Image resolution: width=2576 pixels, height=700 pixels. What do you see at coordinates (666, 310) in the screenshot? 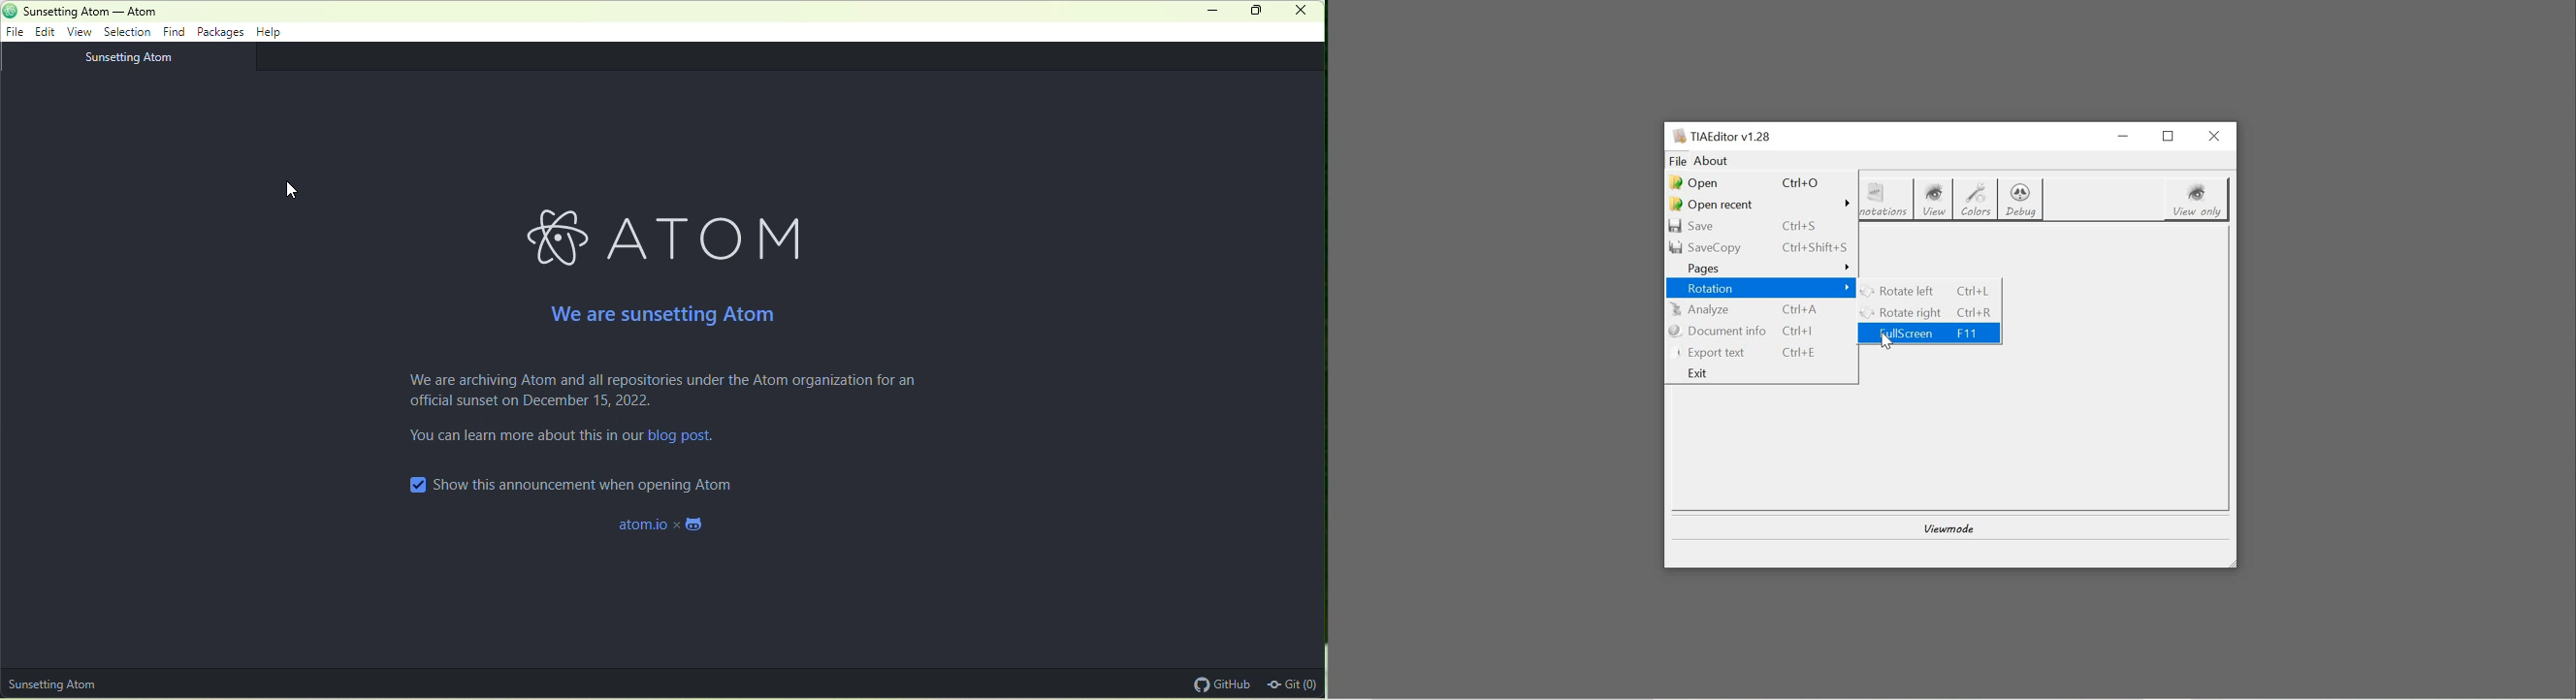
I see `we are sunsetting atom` at bounding box center [666, 310].